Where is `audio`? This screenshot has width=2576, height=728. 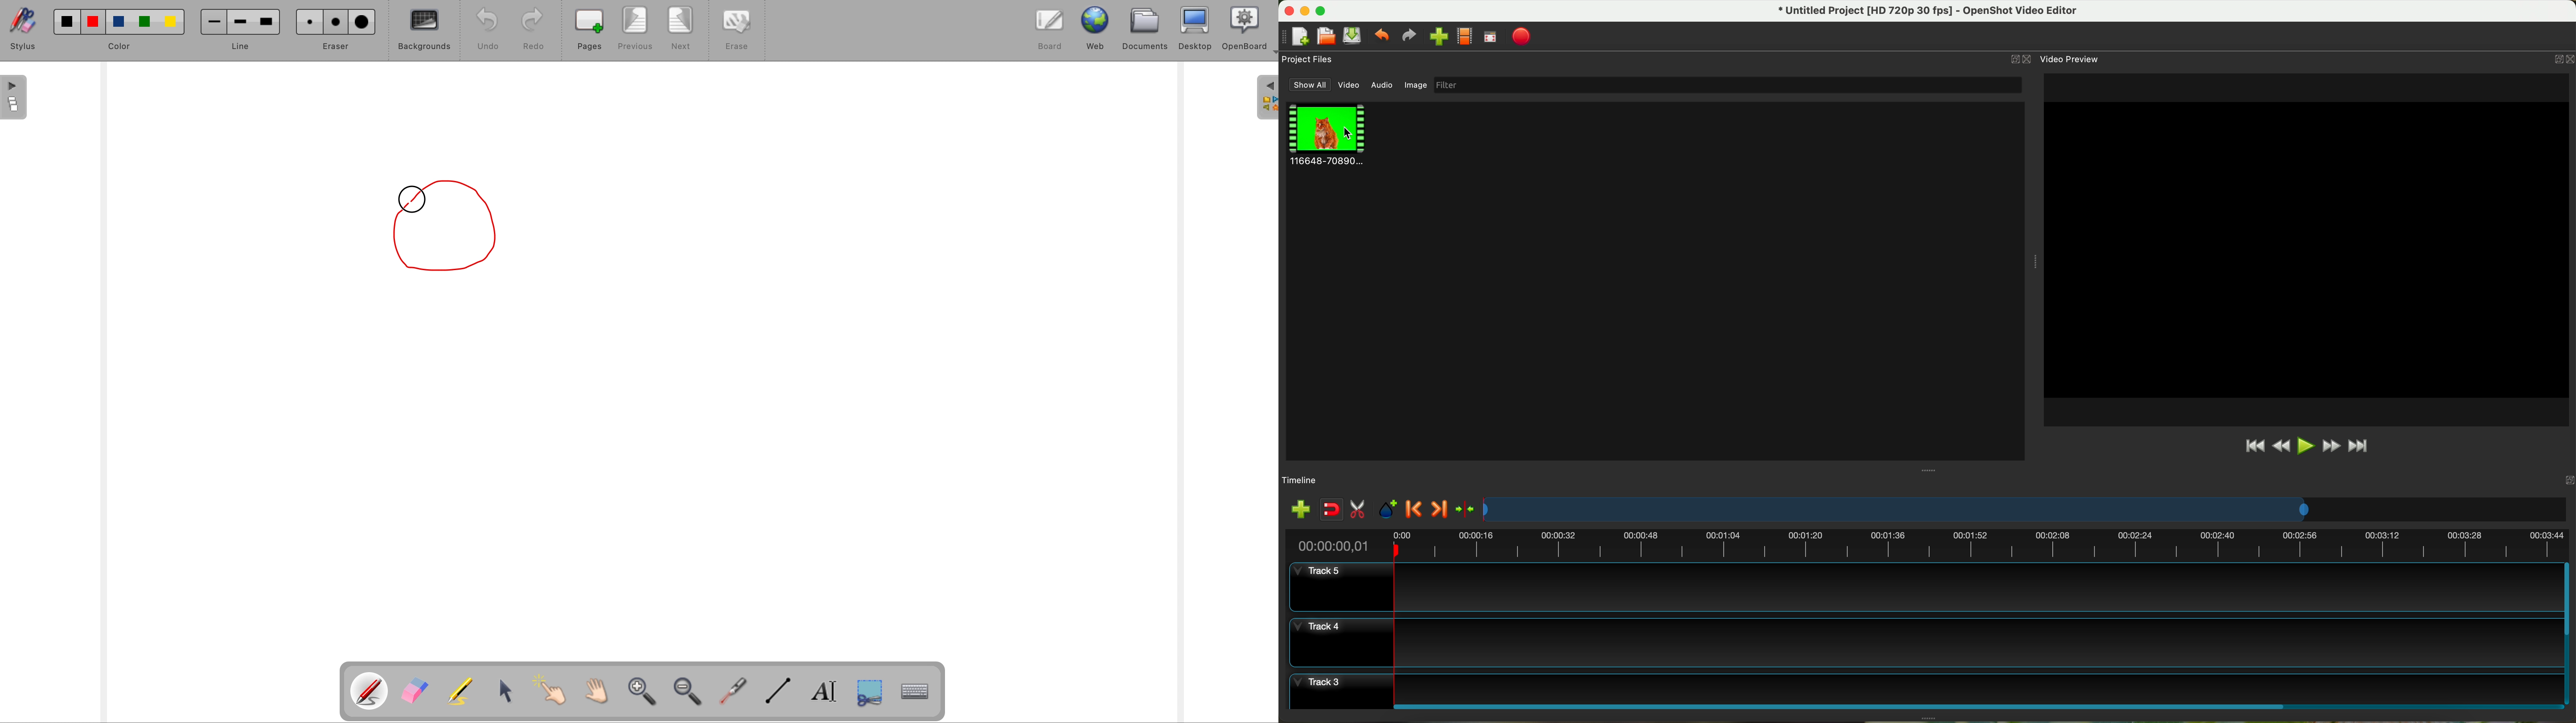 audio is located at coordinates (1383, 86).